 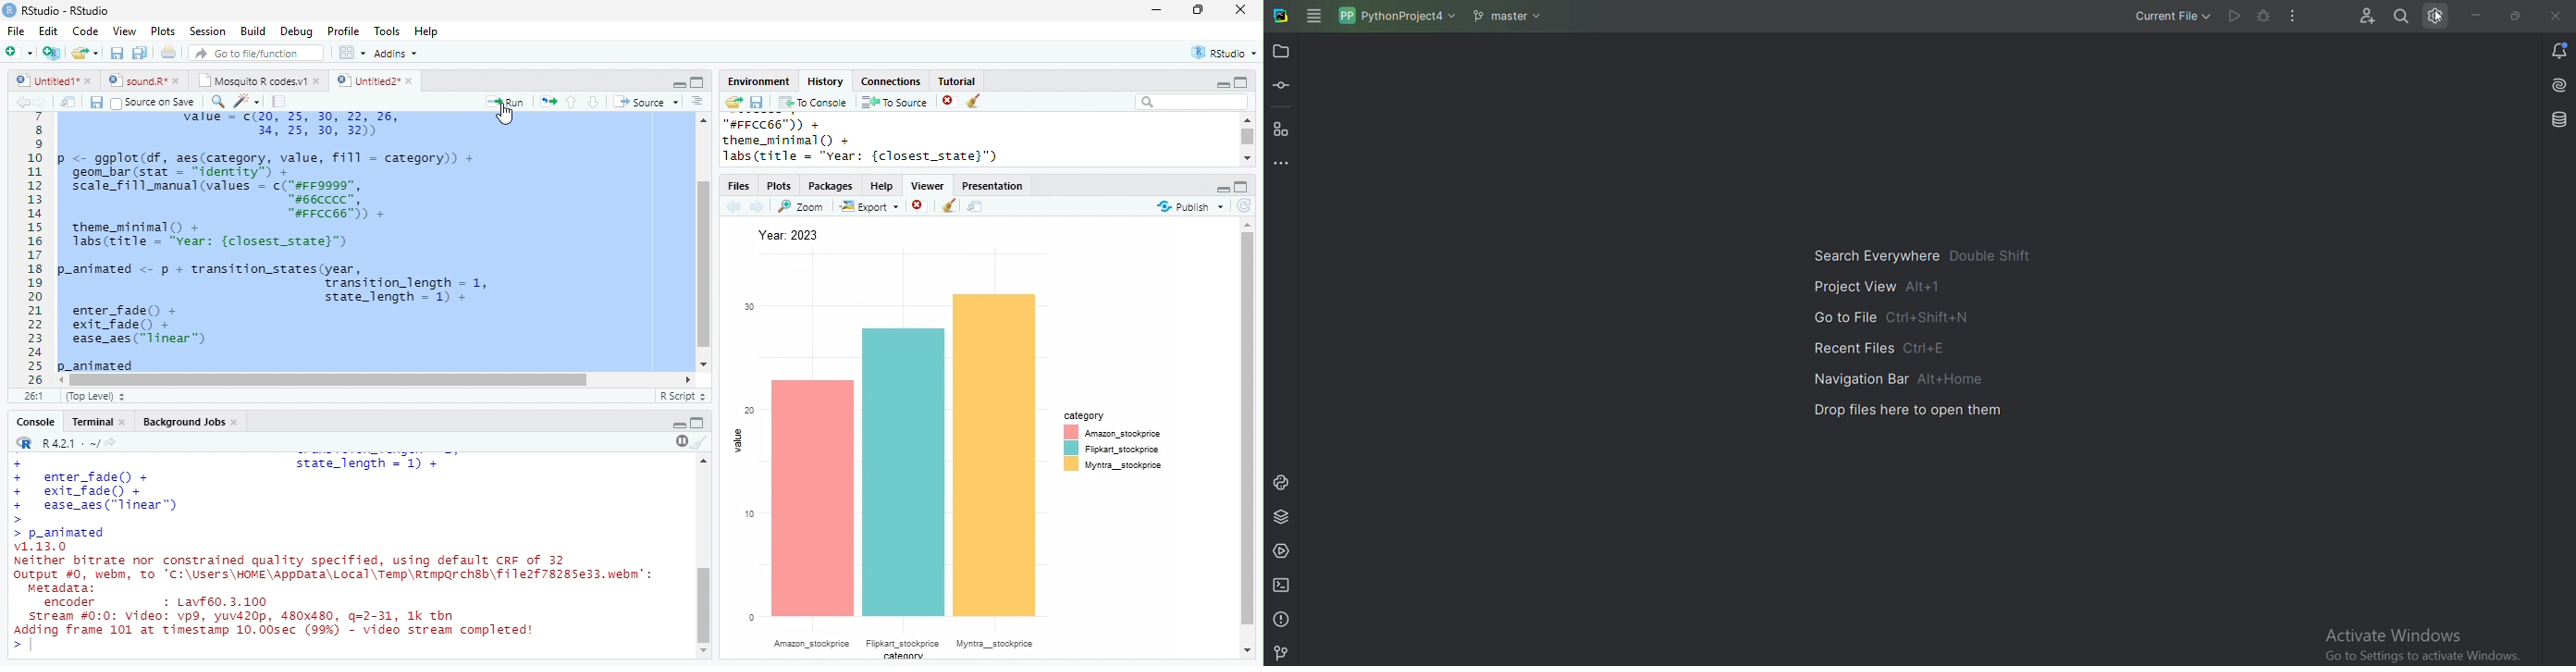 I want to click on Help, so click(x=425, y=31).